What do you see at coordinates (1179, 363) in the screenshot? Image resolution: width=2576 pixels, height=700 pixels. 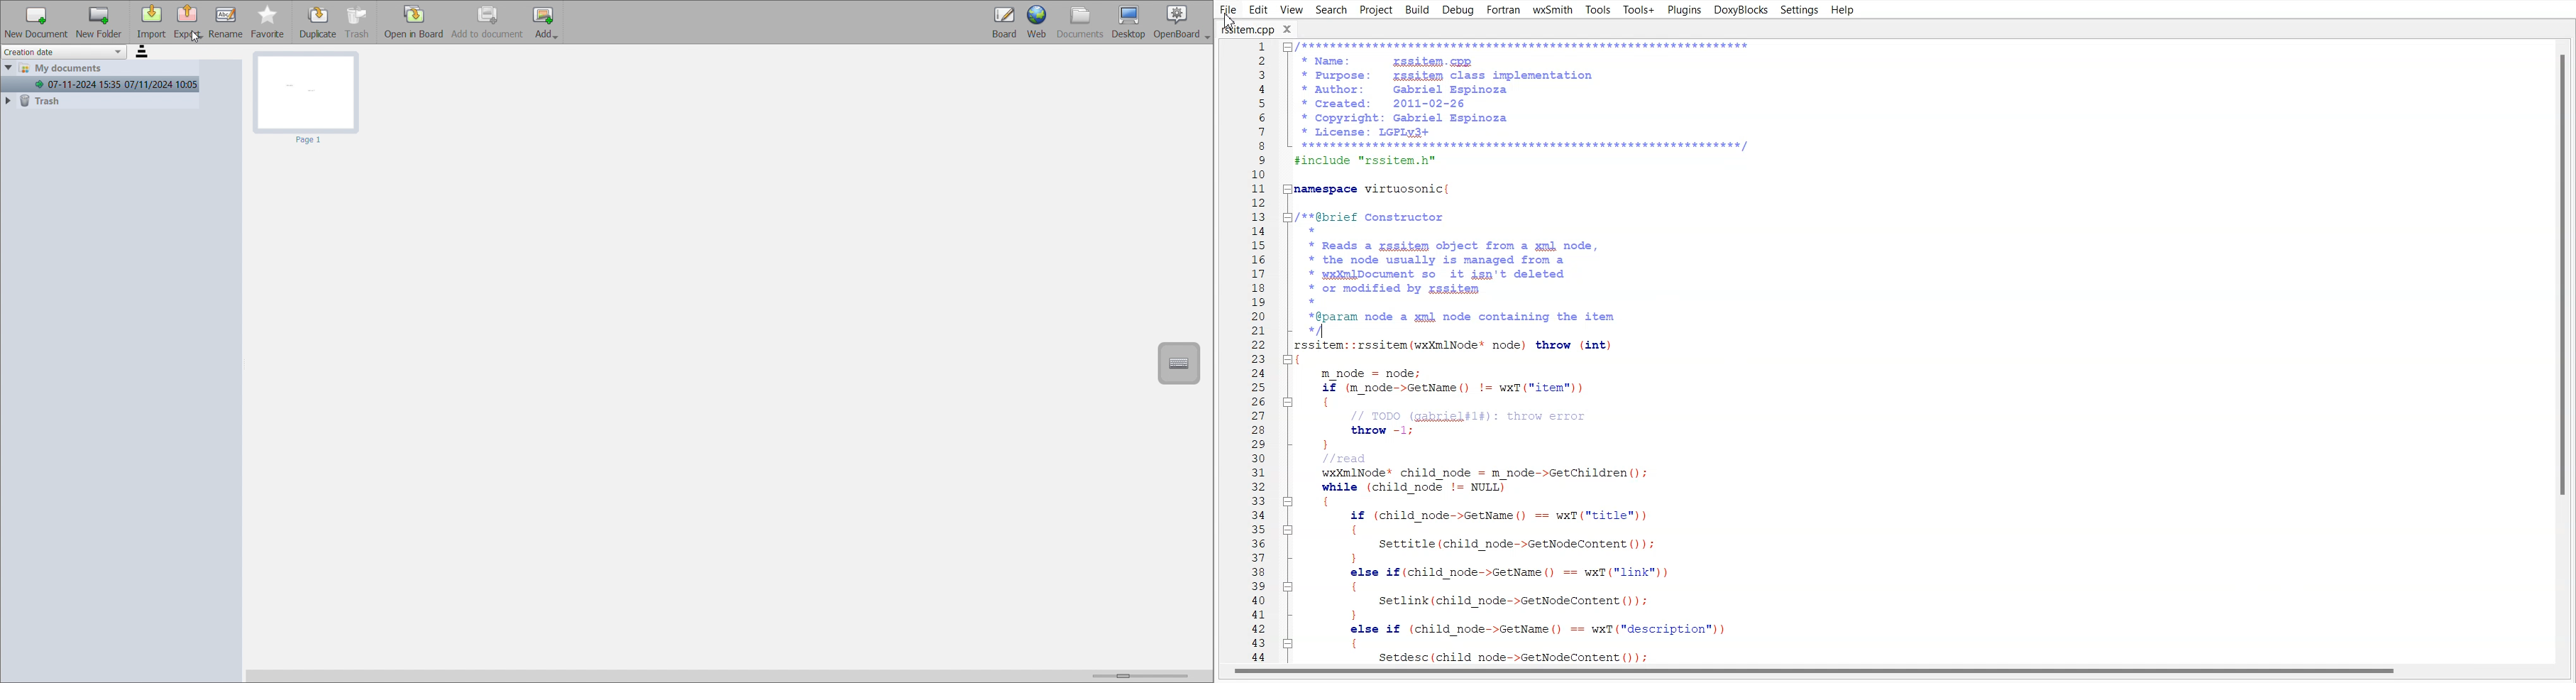 I see `virtual keyboard` at bounding box center [1179, 363].